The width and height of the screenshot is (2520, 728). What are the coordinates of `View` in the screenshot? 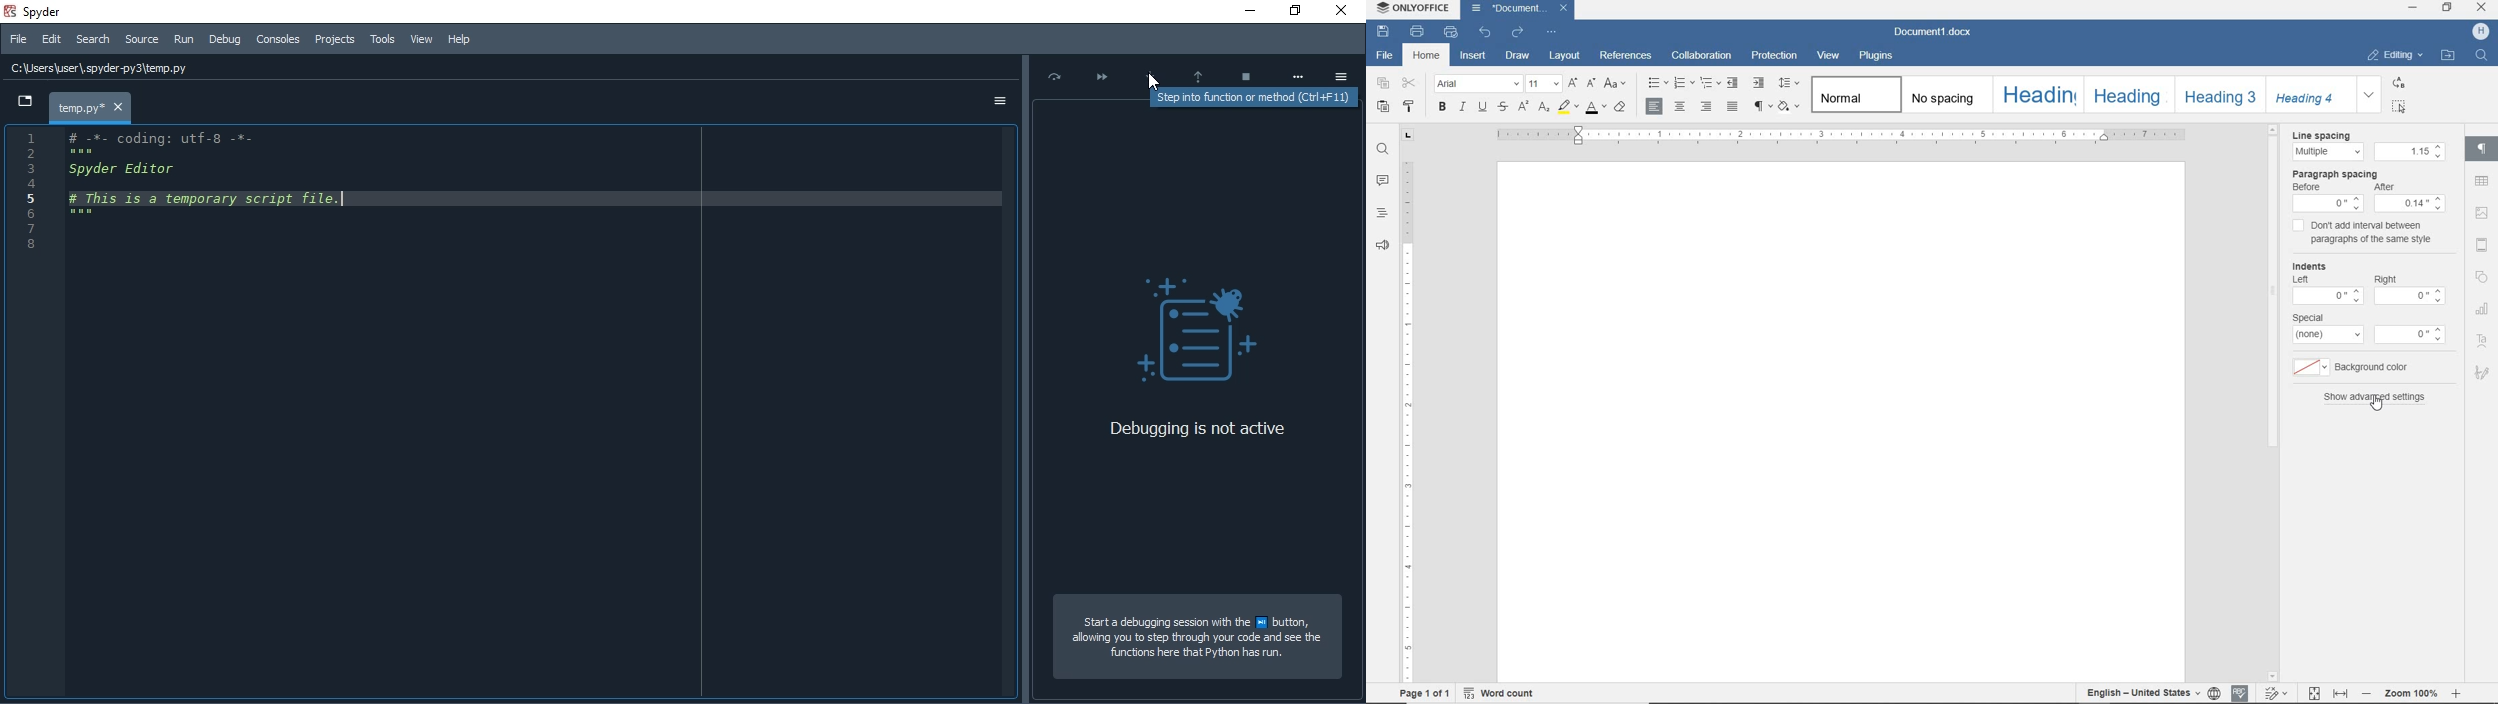 It's located at (421, 38).